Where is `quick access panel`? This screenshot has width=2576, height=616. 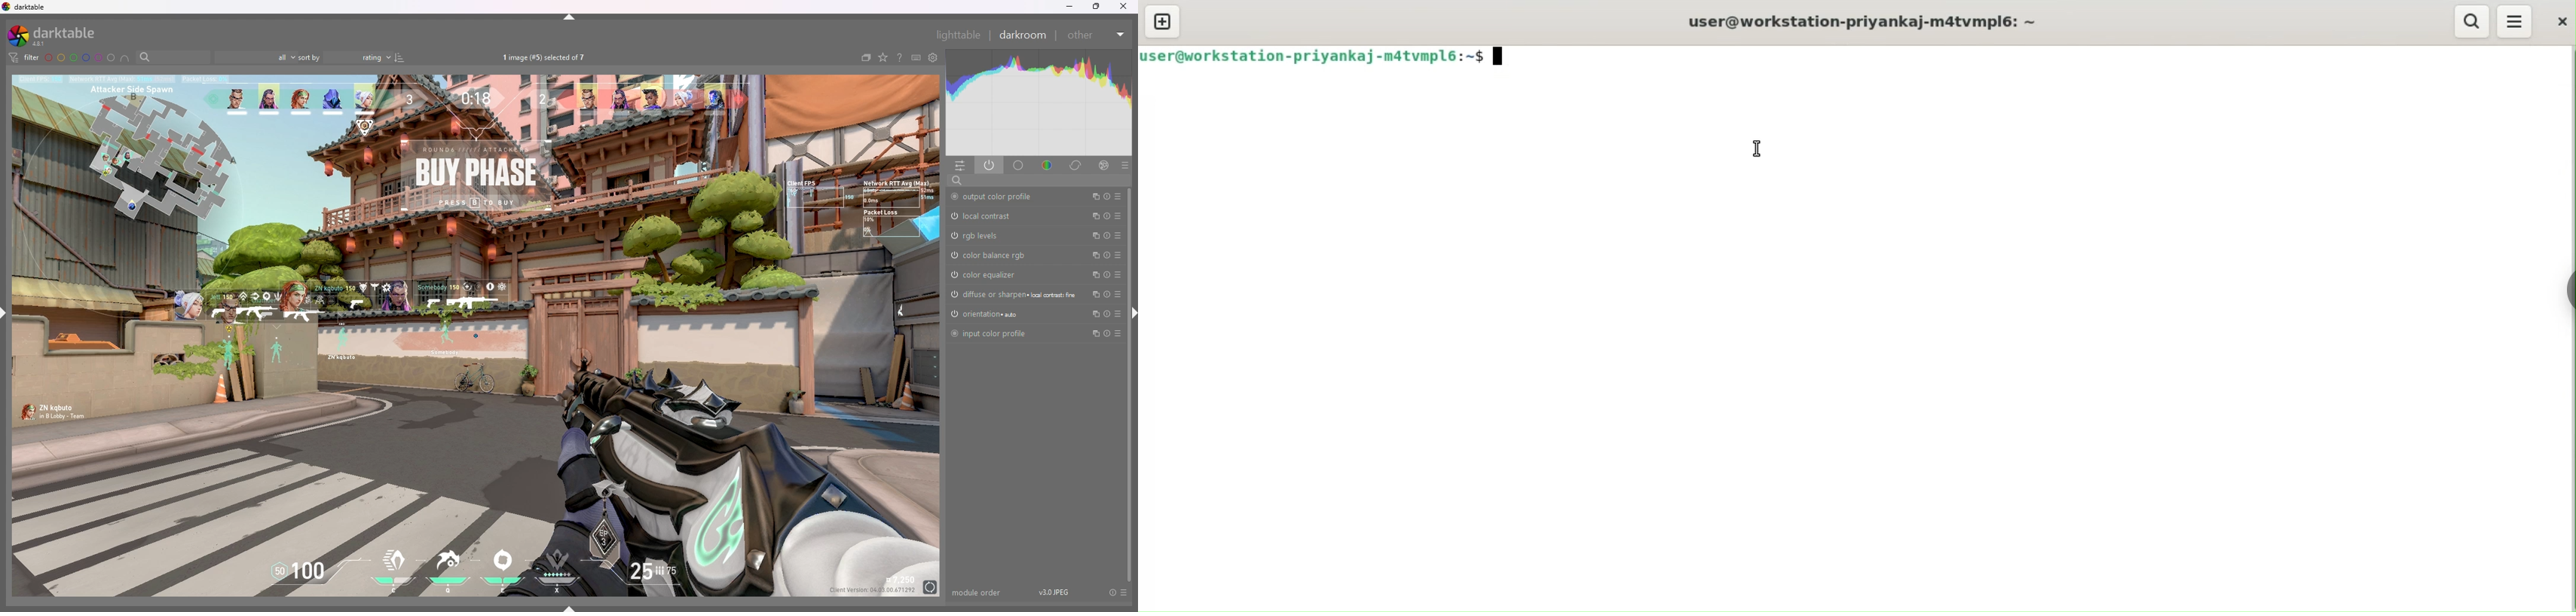 quick access panel is located at coordinates (961, 165).